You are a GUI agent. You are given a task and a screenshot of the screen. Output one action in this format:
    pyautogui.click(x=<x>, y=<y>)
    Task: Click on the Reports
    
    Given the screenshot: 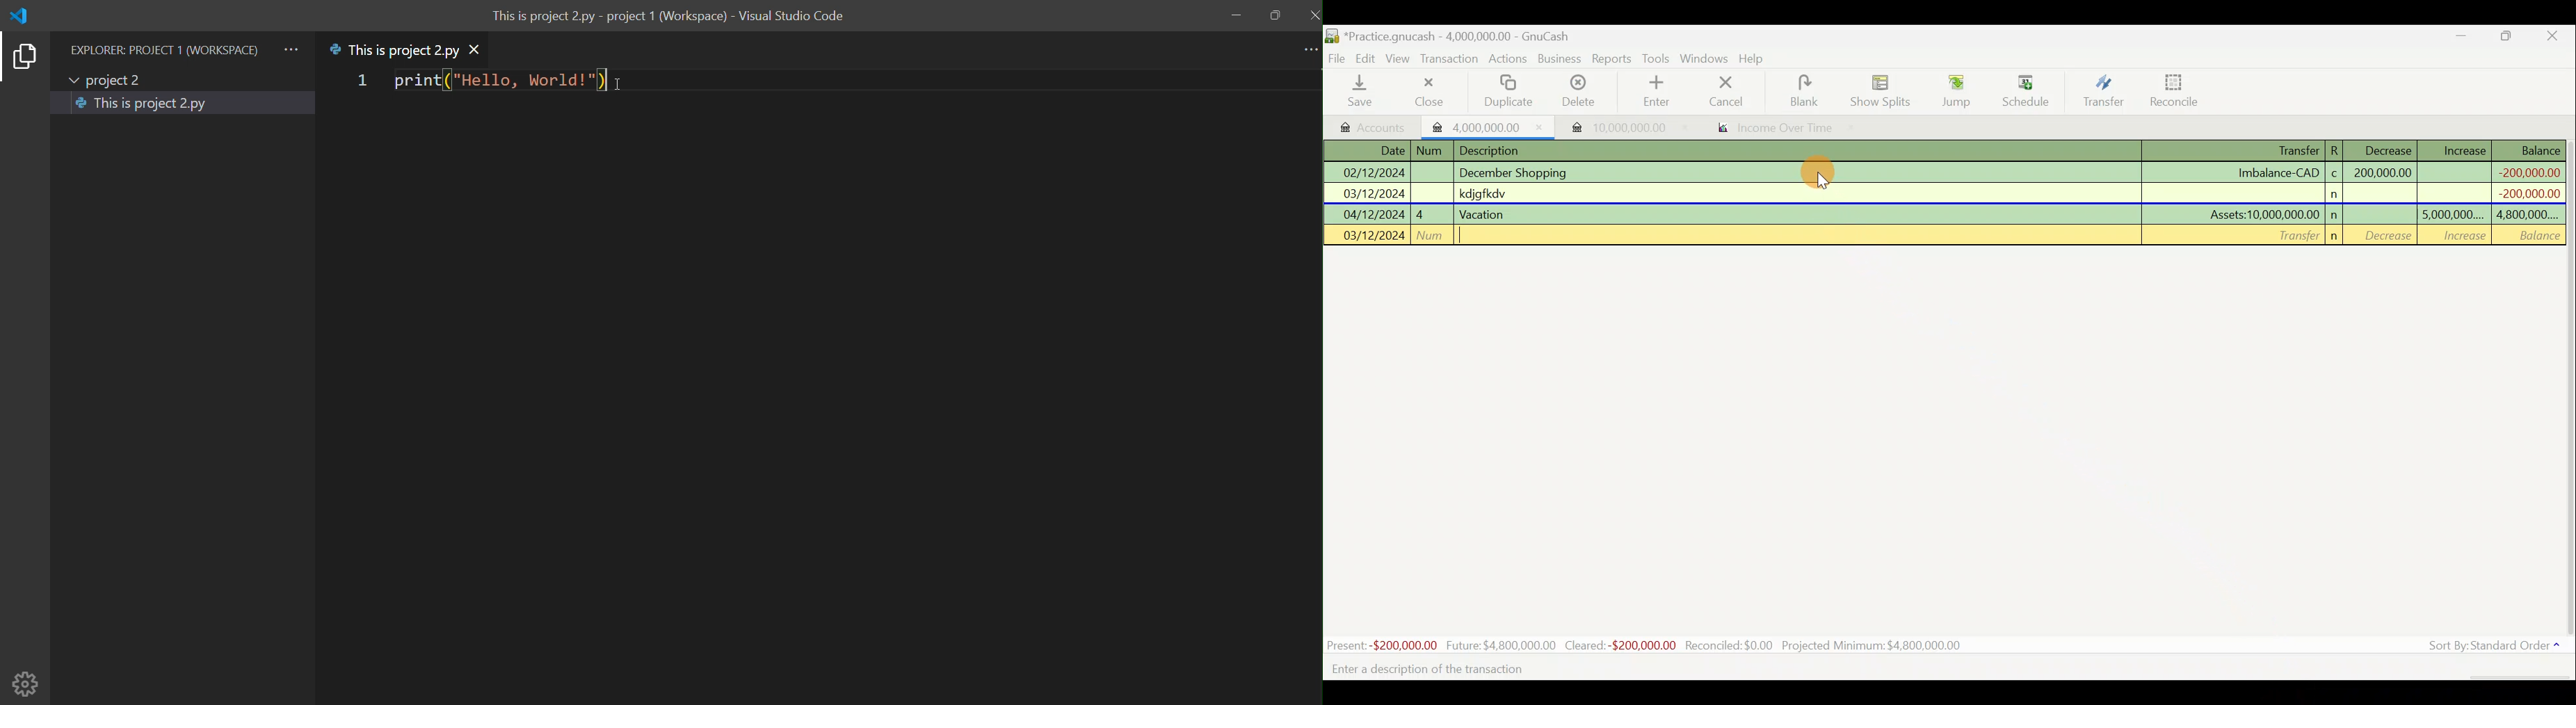 What is the action you would take?
    pyautogui.click(x=1612, y=59)
    